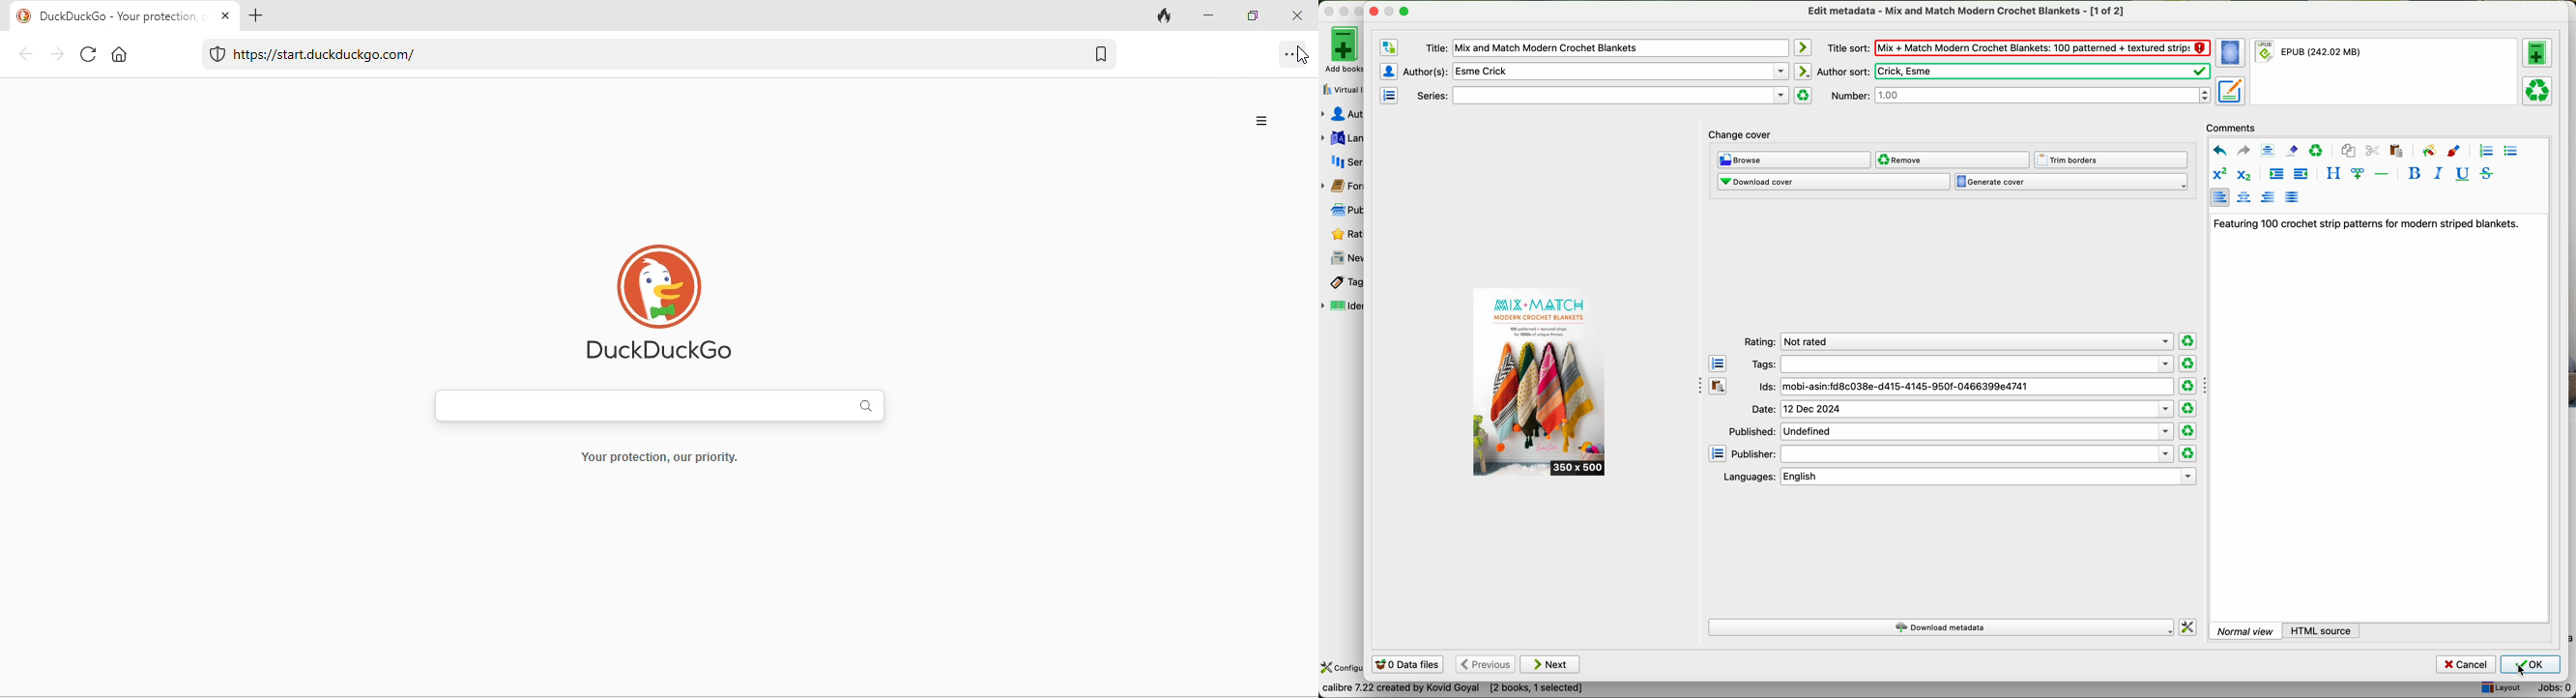 This screenshot has height=700, width=2576. I want to click on published, so click(1950, 431).